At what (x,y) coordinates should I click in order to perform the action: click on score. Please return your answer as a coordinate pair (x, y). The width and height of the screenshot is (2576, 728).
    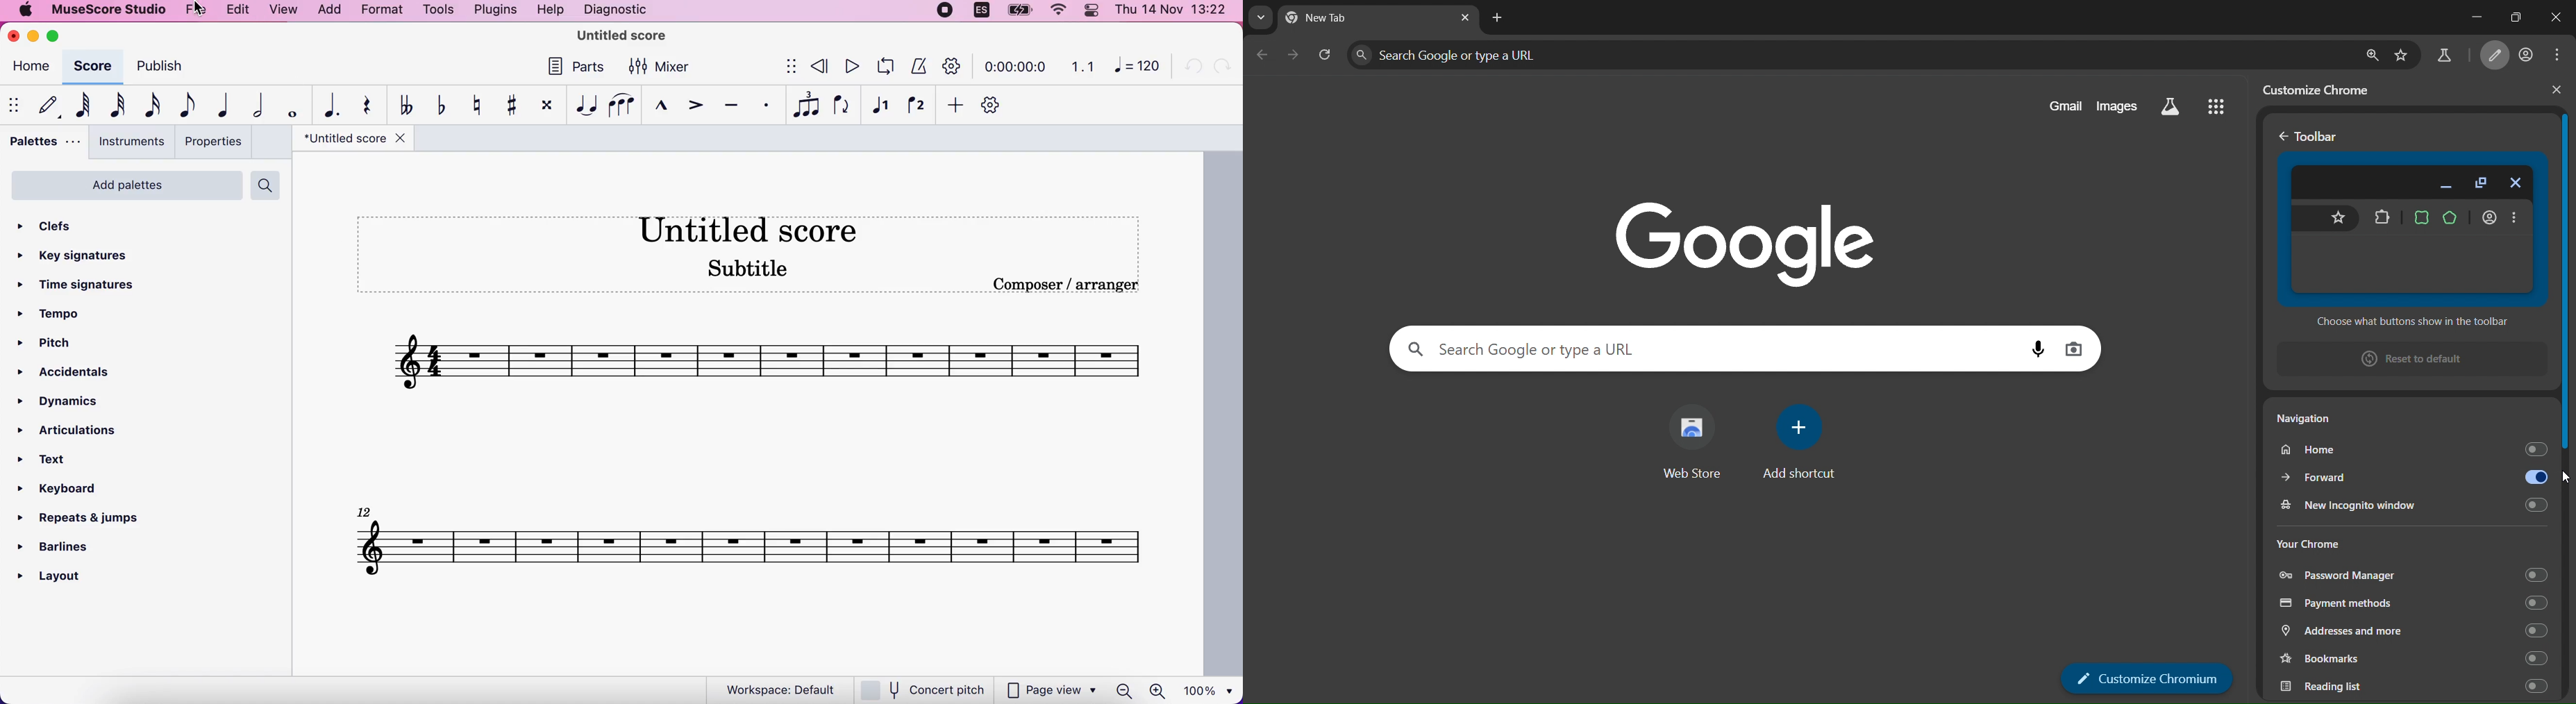
    Looking at the image, I should click on (757, 551).